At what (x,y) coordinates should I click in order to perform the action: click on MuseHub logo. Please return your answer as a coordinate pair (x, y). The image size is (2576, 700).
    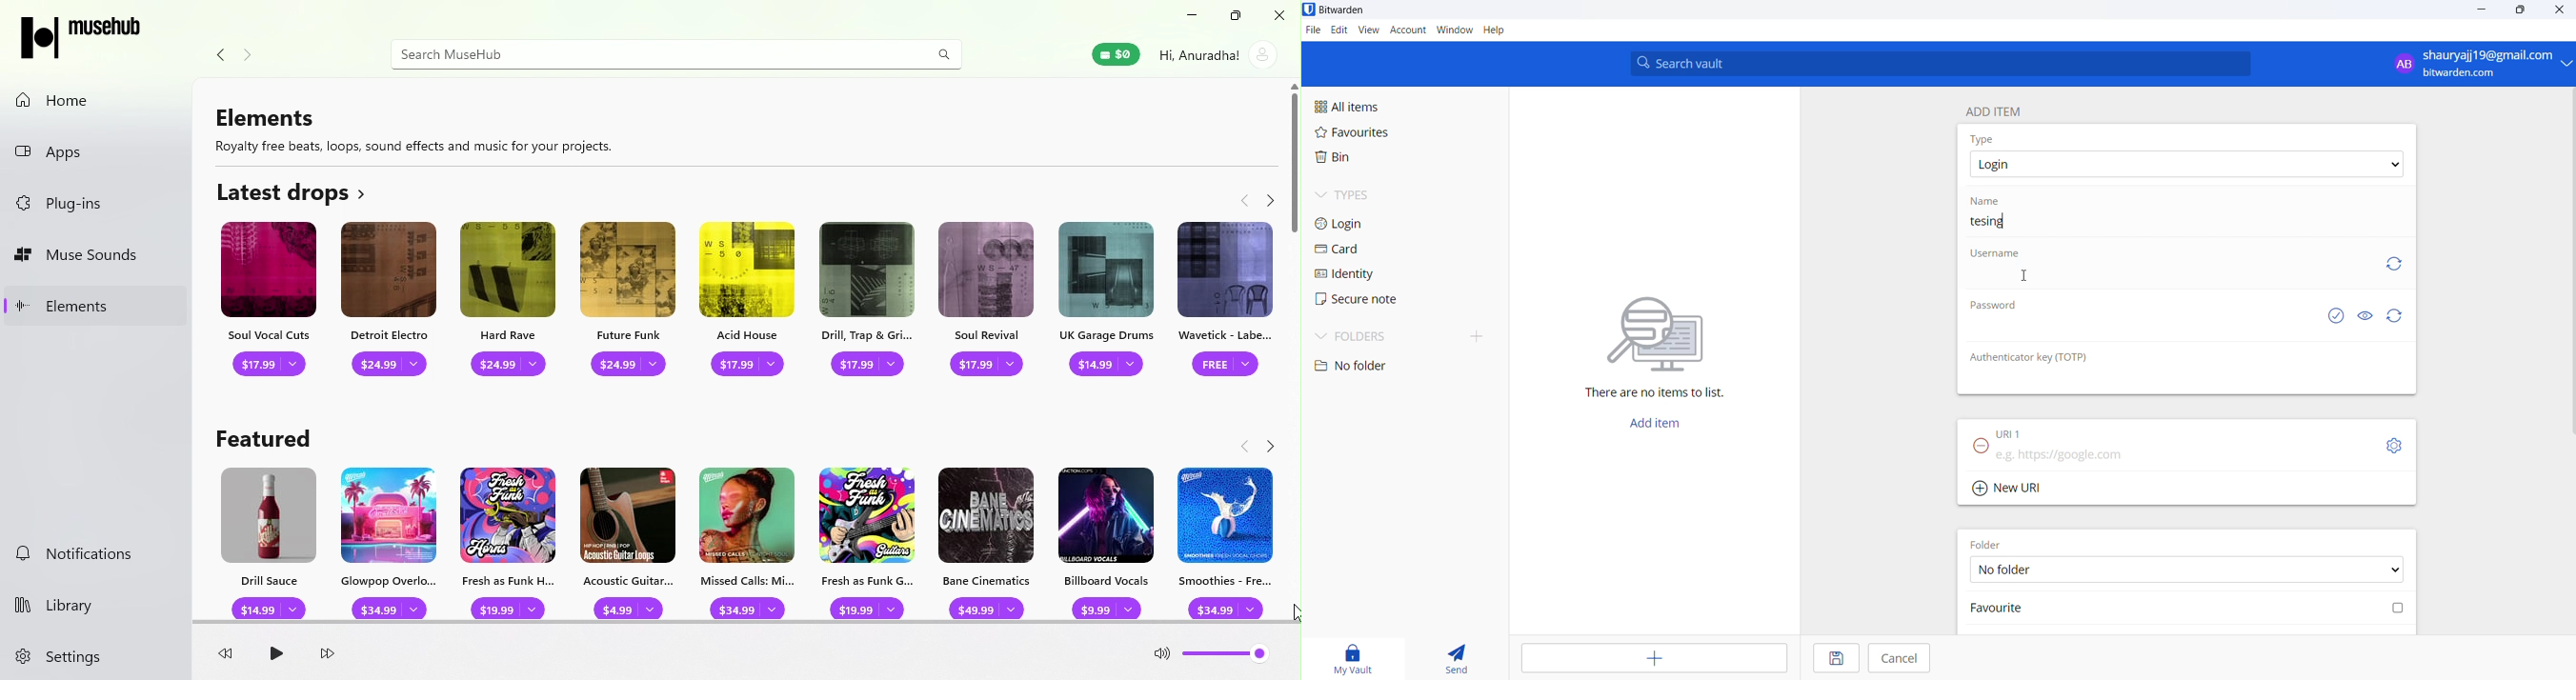
    Looking at the image, I should click on (86, 36).